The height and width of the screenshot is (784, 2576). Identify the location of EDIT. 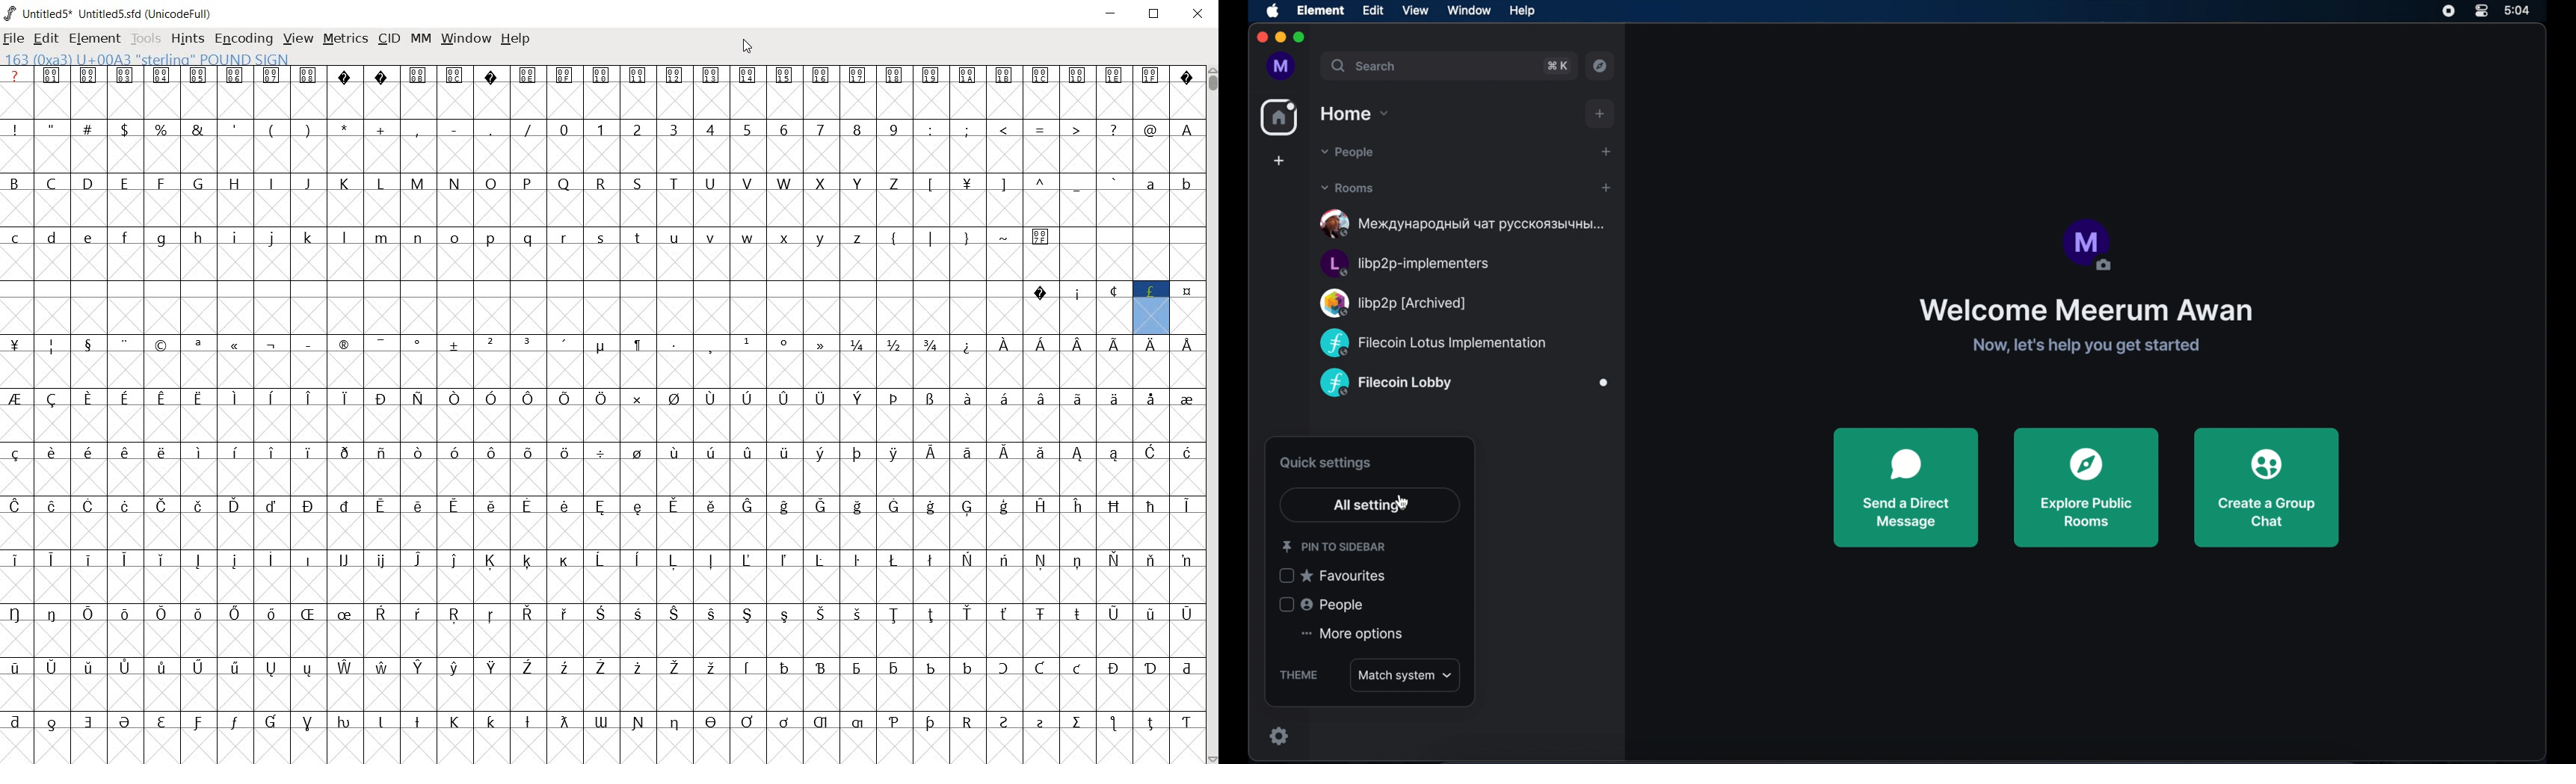
(46, 40).